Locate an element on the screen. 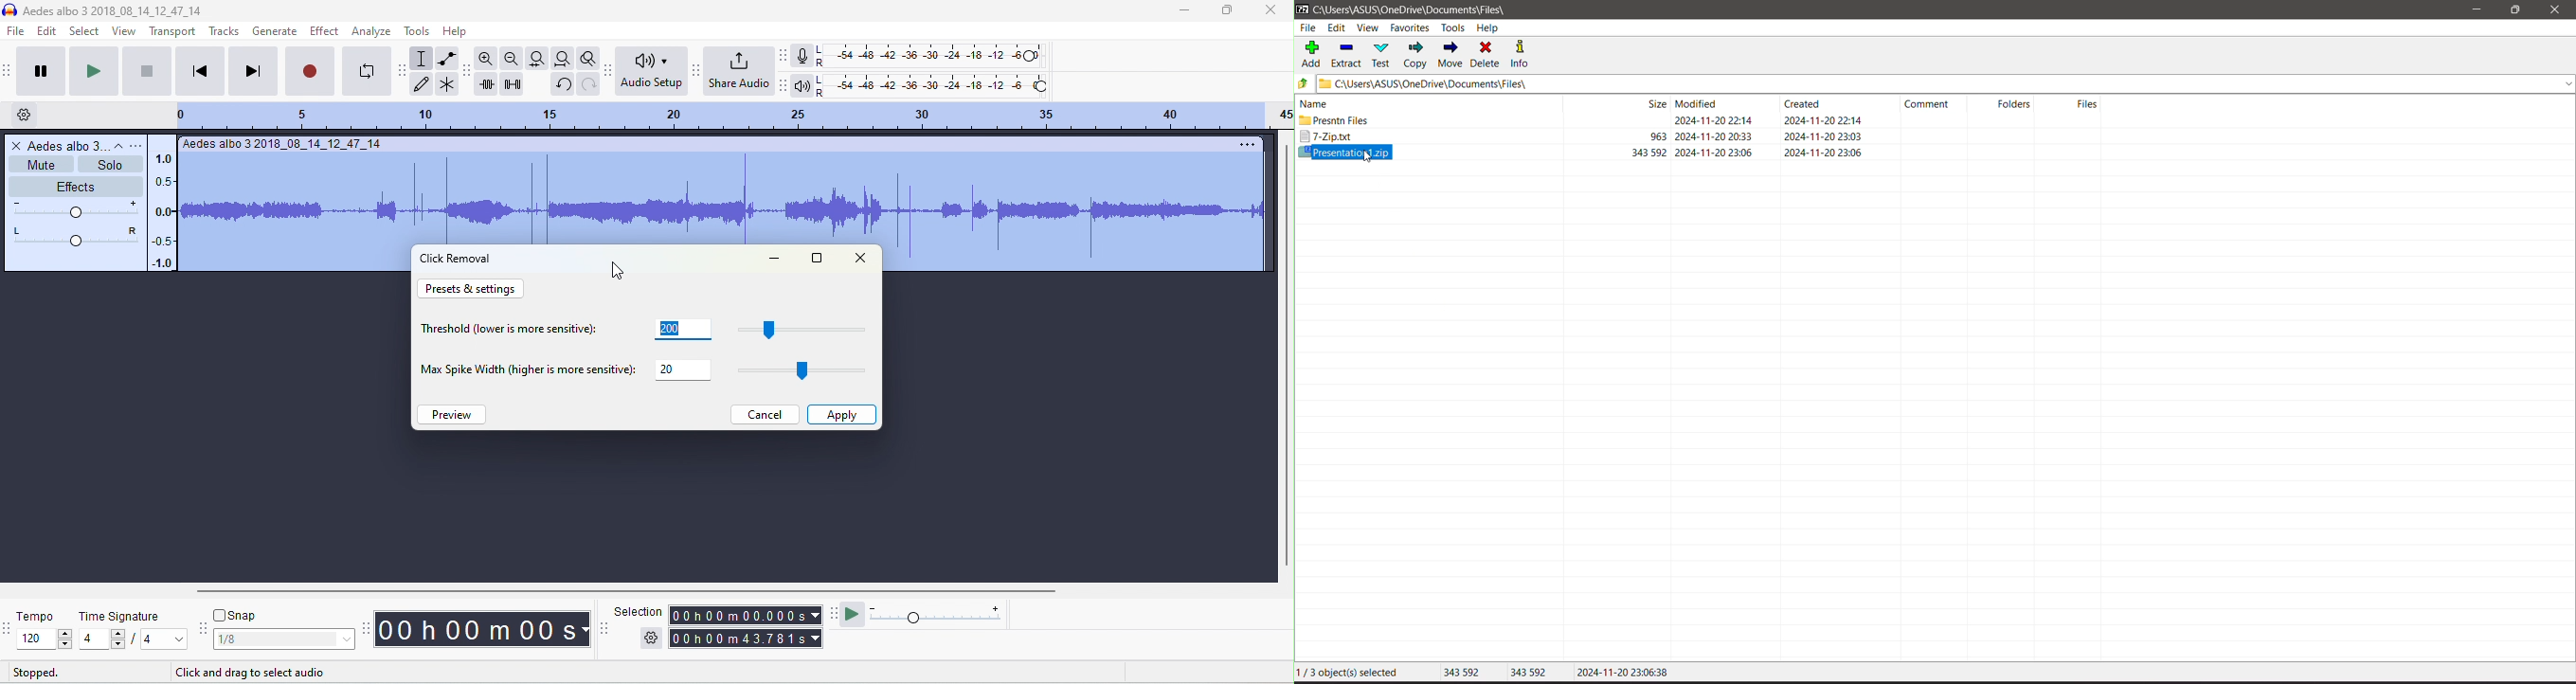 The width and height of the screenshot is (2576, 700). drag to change threshold is located at coordinates (803, 329).